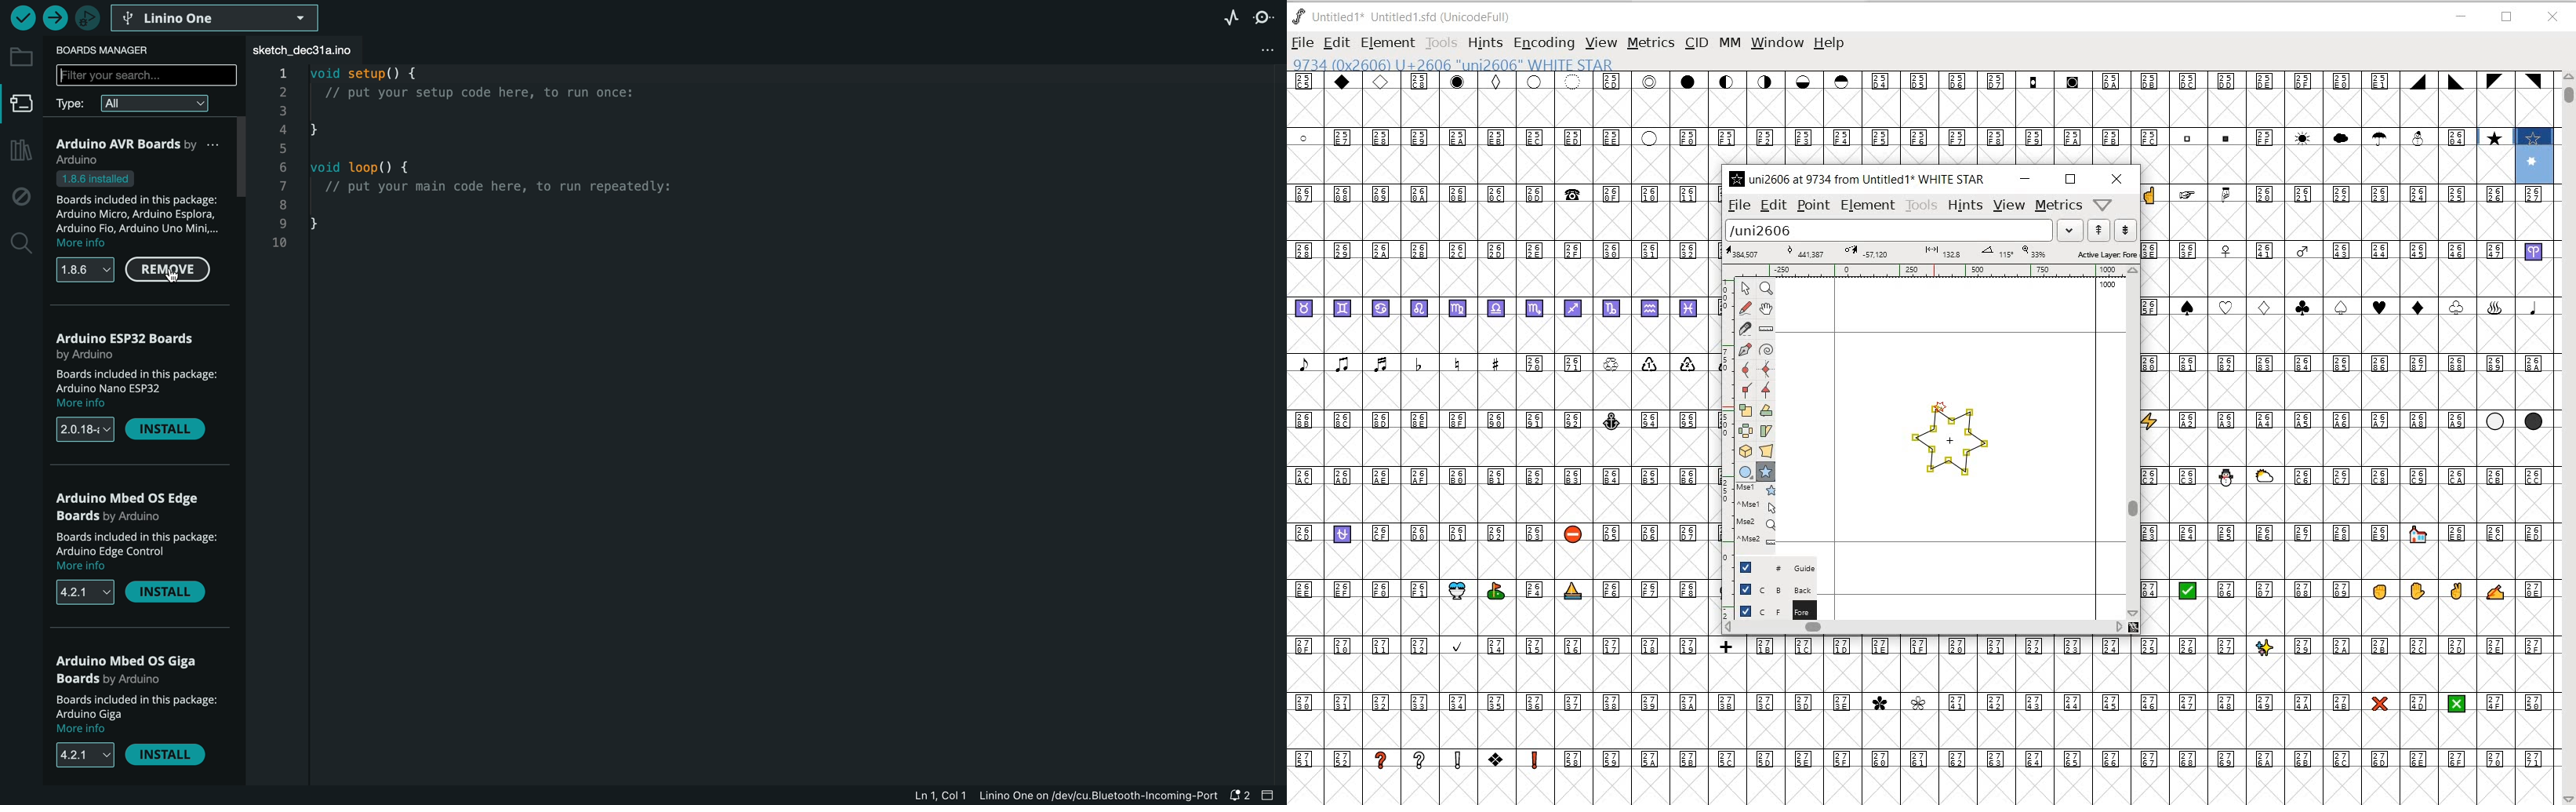 The image size is (2576, 812). I want to click on SKEW THE SELECTION, so click(1768, 432).